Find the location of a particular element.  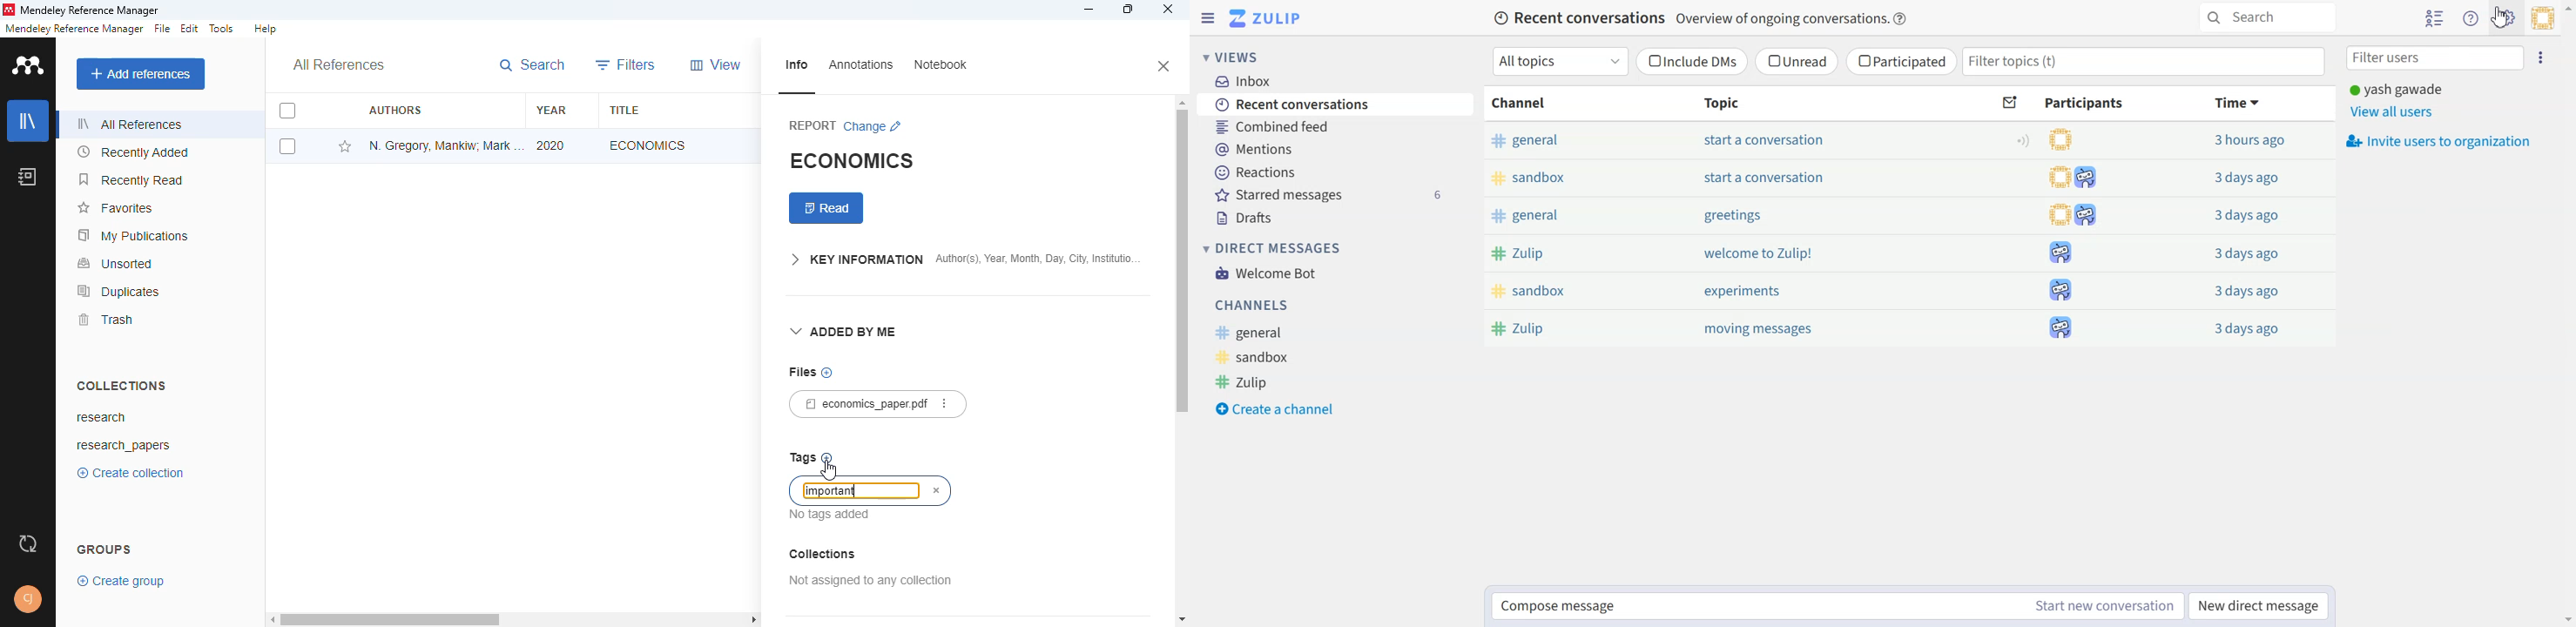

logo is located at coordinates (30, 66).